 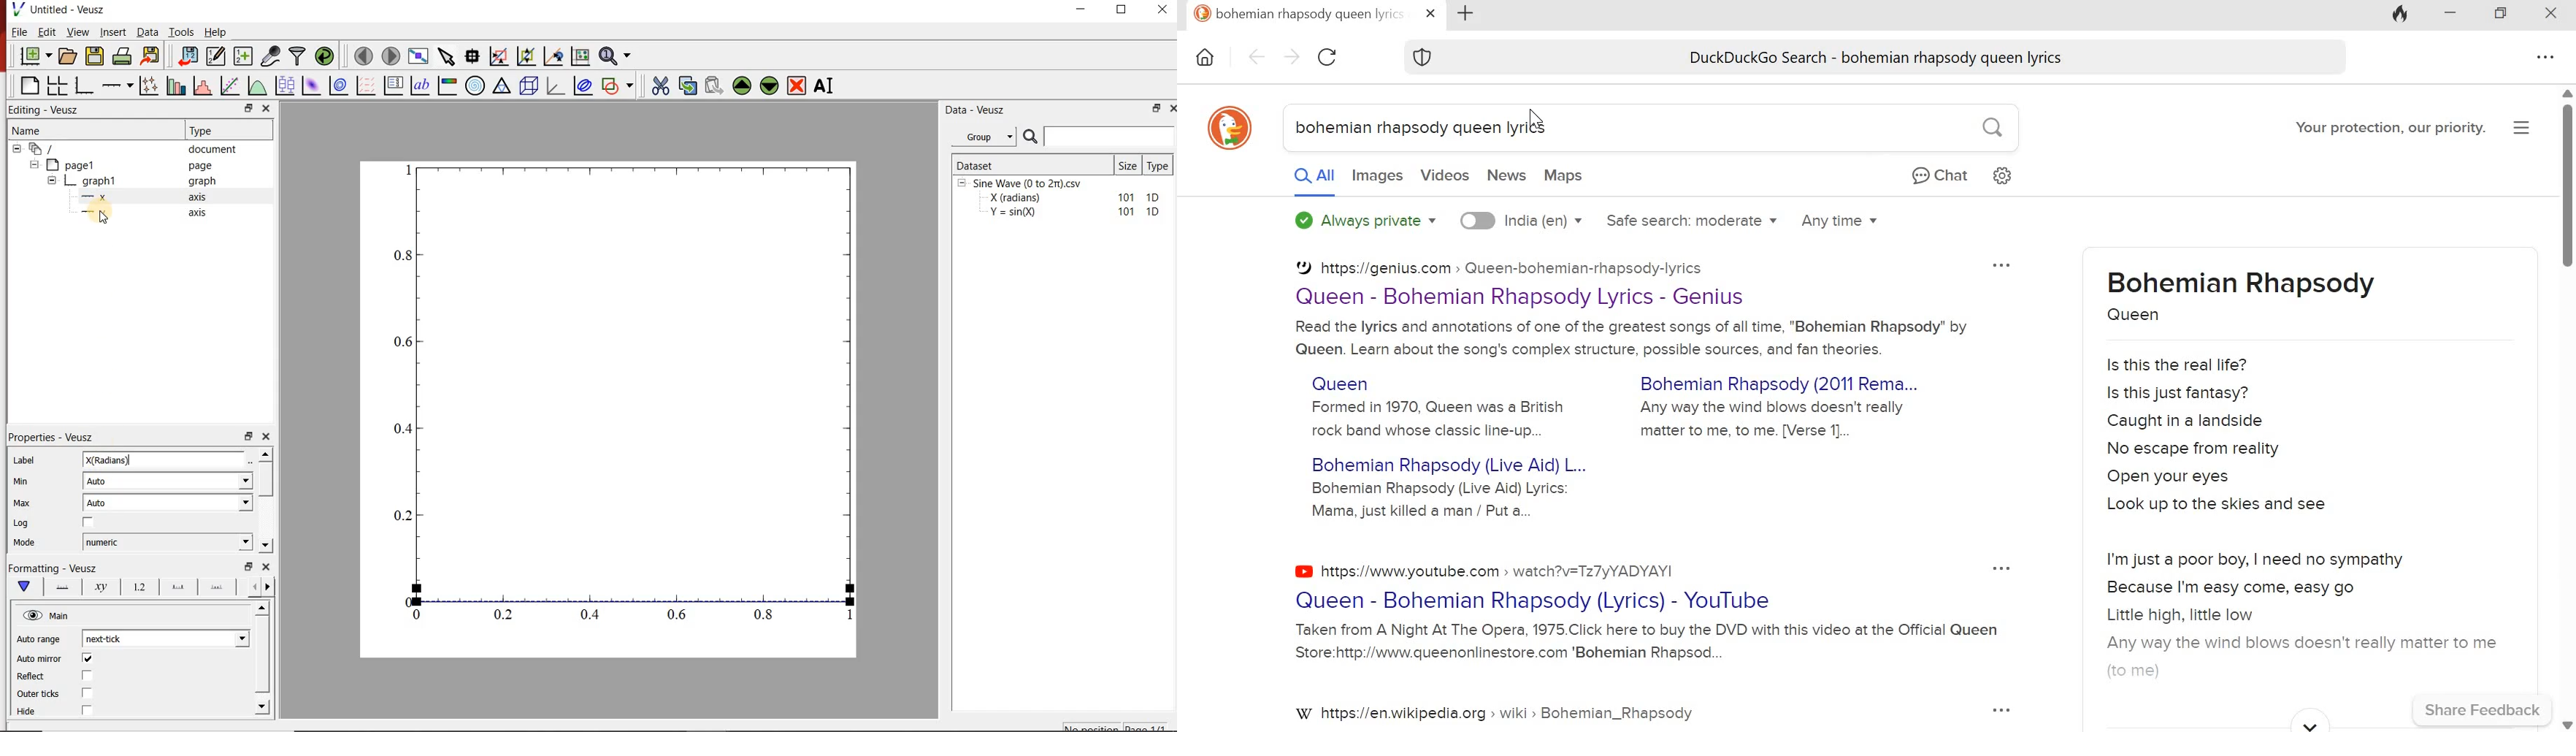 What do you see at coordinates (1255, 56) in the screenshot?
I see `Go back one page` at bounding box center [1255, 56].